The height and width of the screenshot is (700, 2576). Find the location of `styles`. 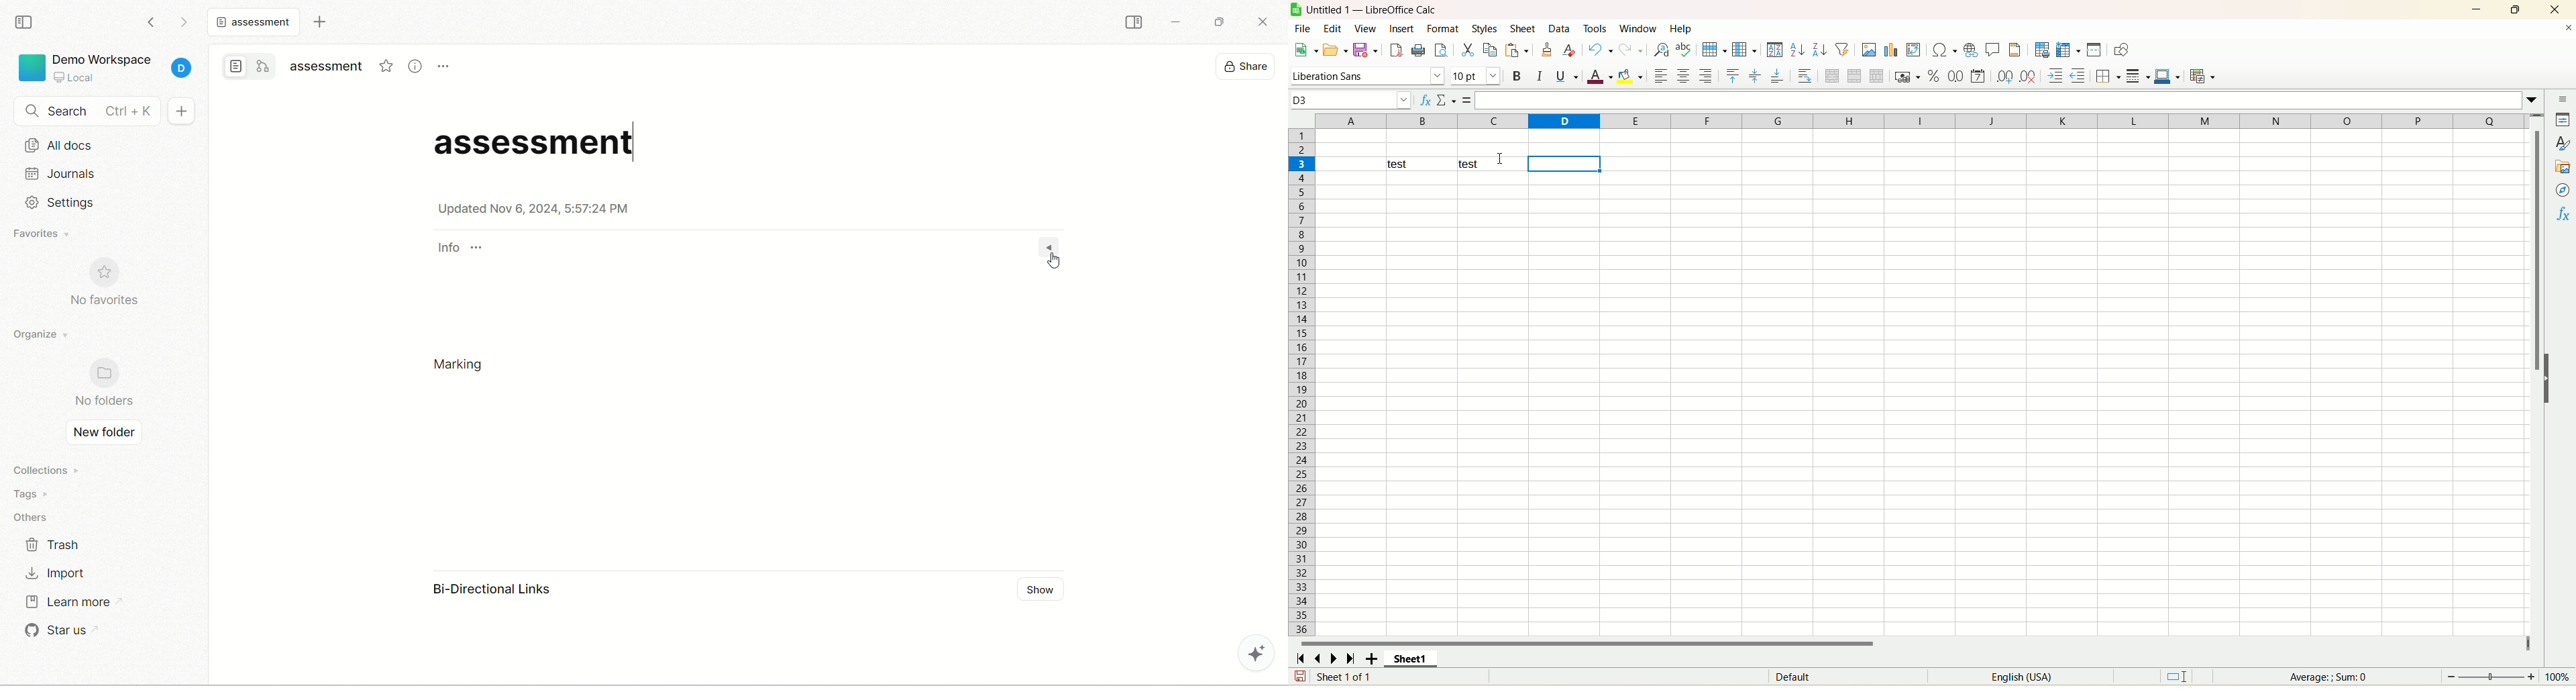

styles is located at coordinates (1486, 28).